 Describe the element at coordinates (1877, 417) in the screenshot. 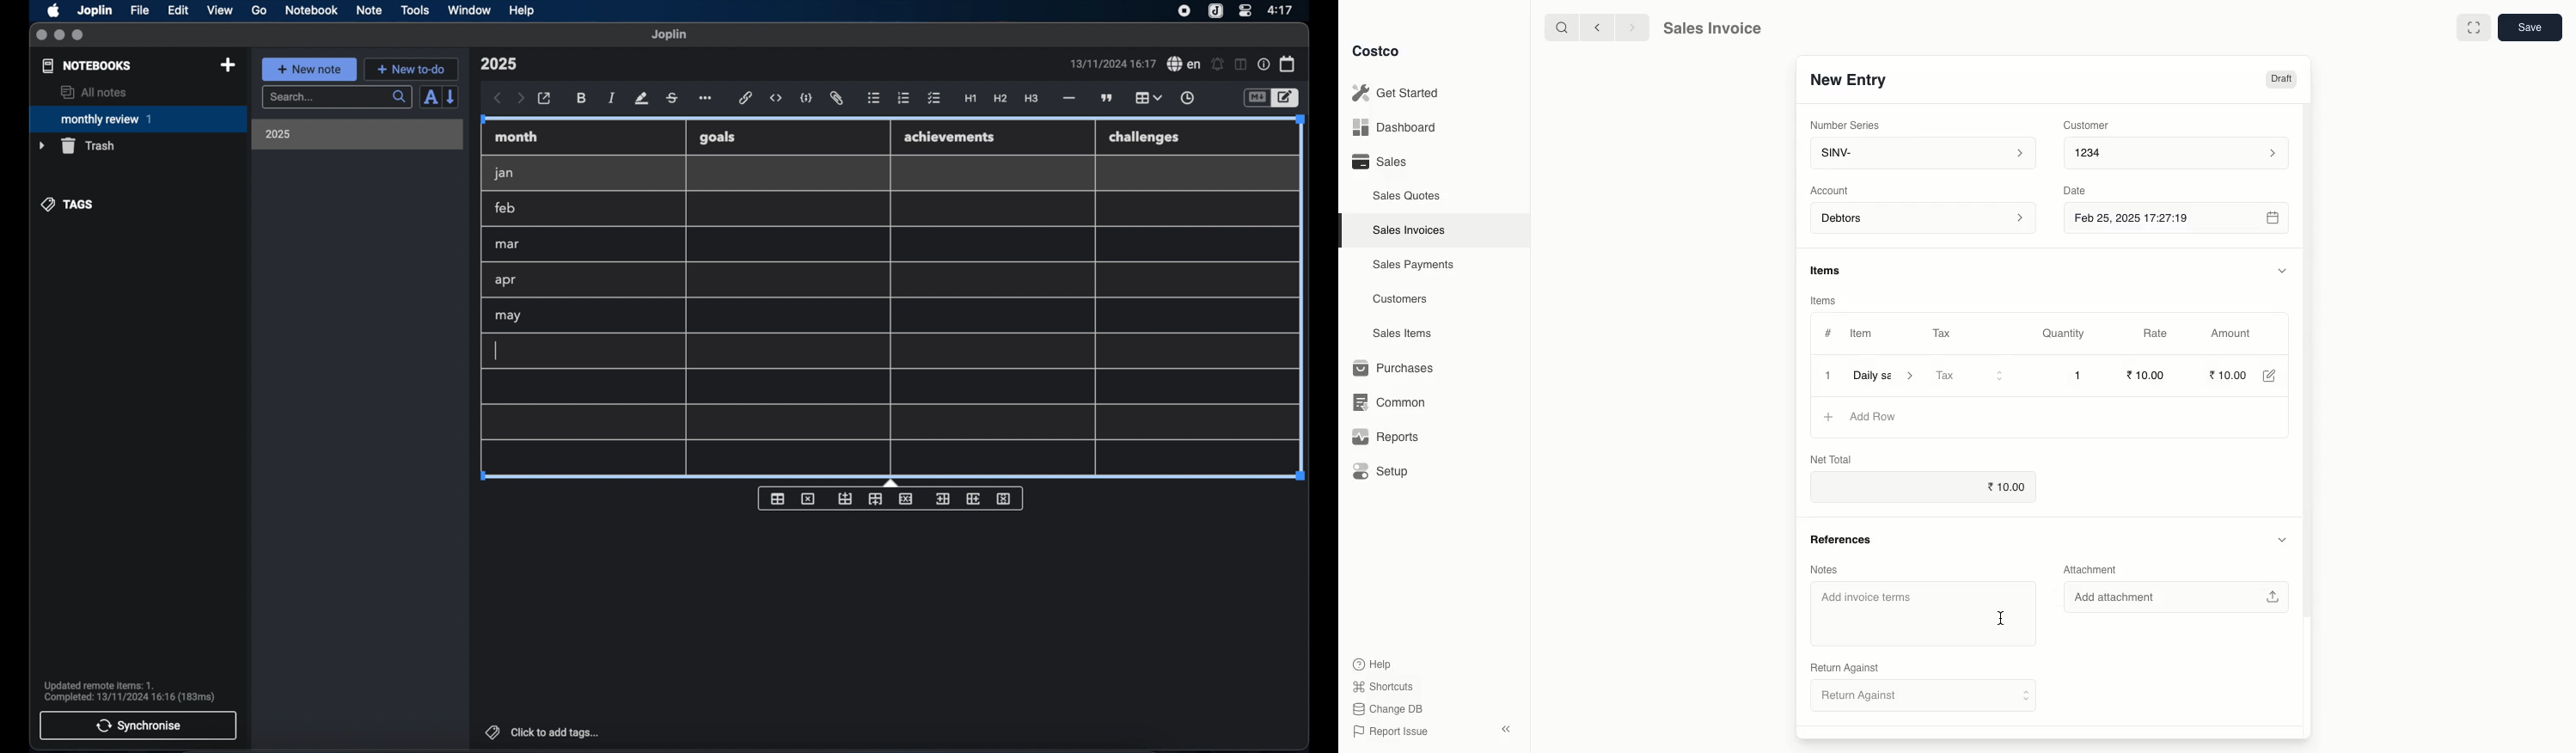

I see `‘Add Row` at that location.